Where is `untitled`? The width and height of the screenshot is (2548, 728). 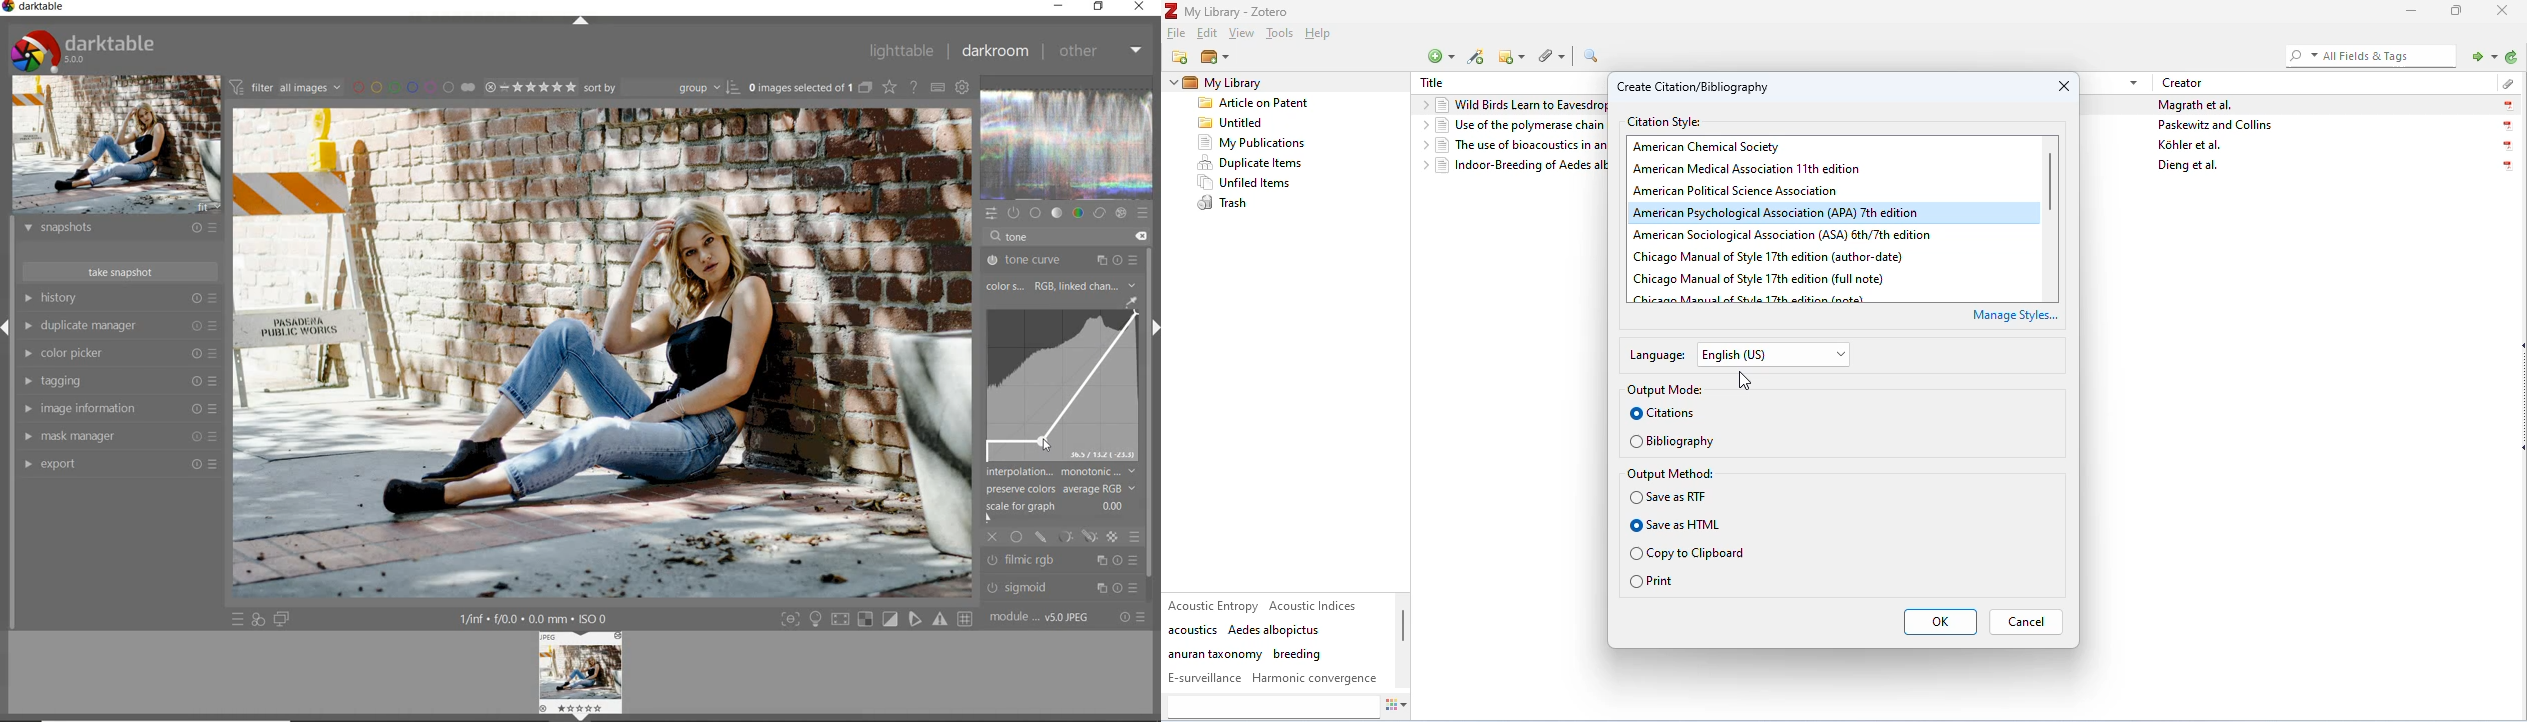 untitled is located at coordinates (1231, 124).